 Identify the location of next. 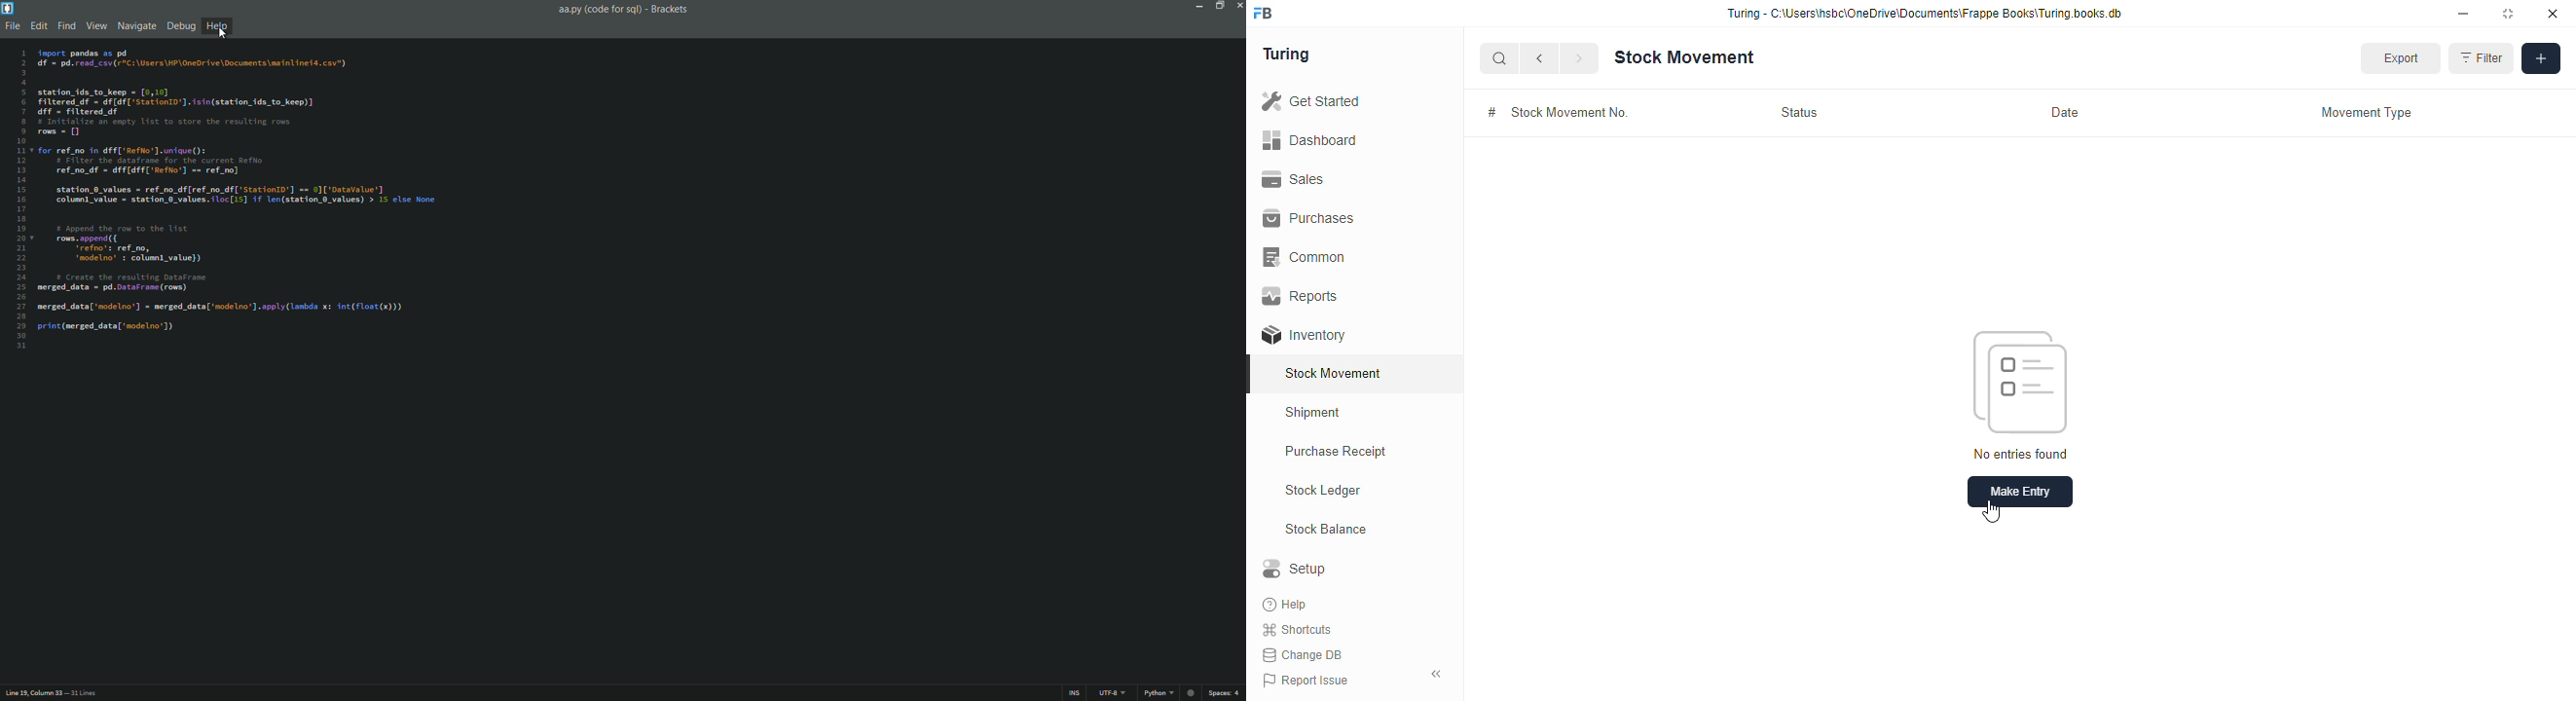
(1579, 58).